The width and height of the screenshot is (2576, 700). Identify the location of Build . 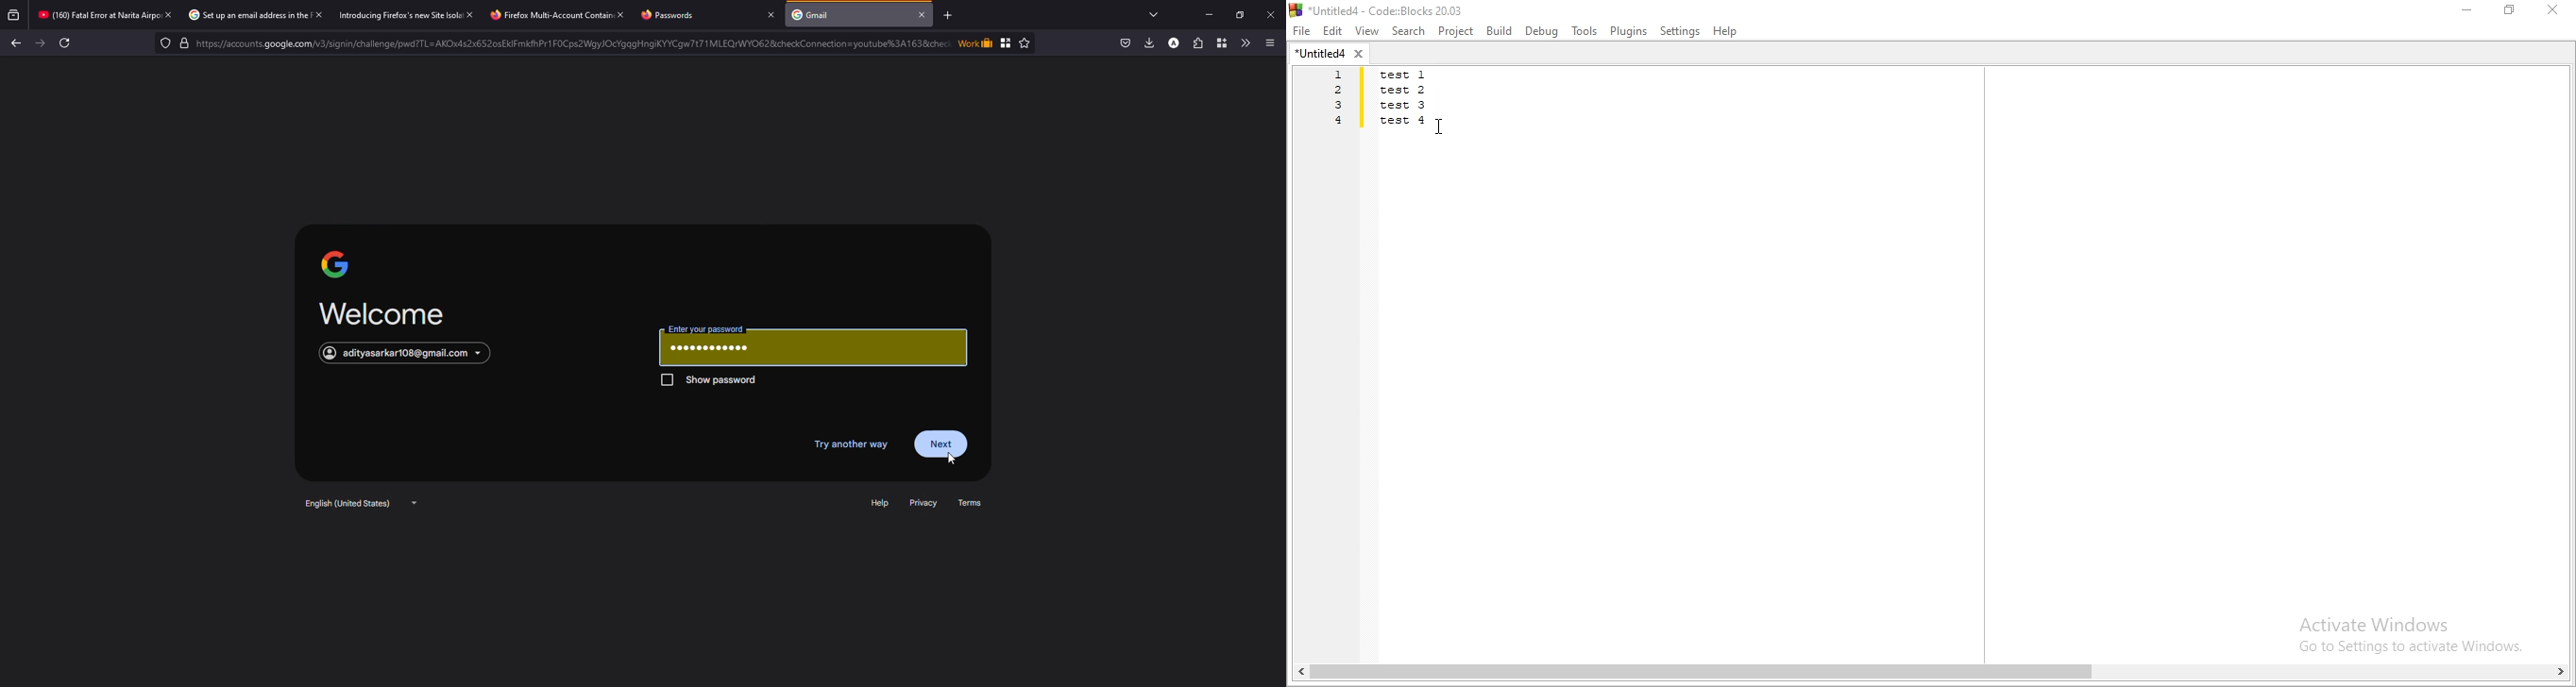
(1498, 30).